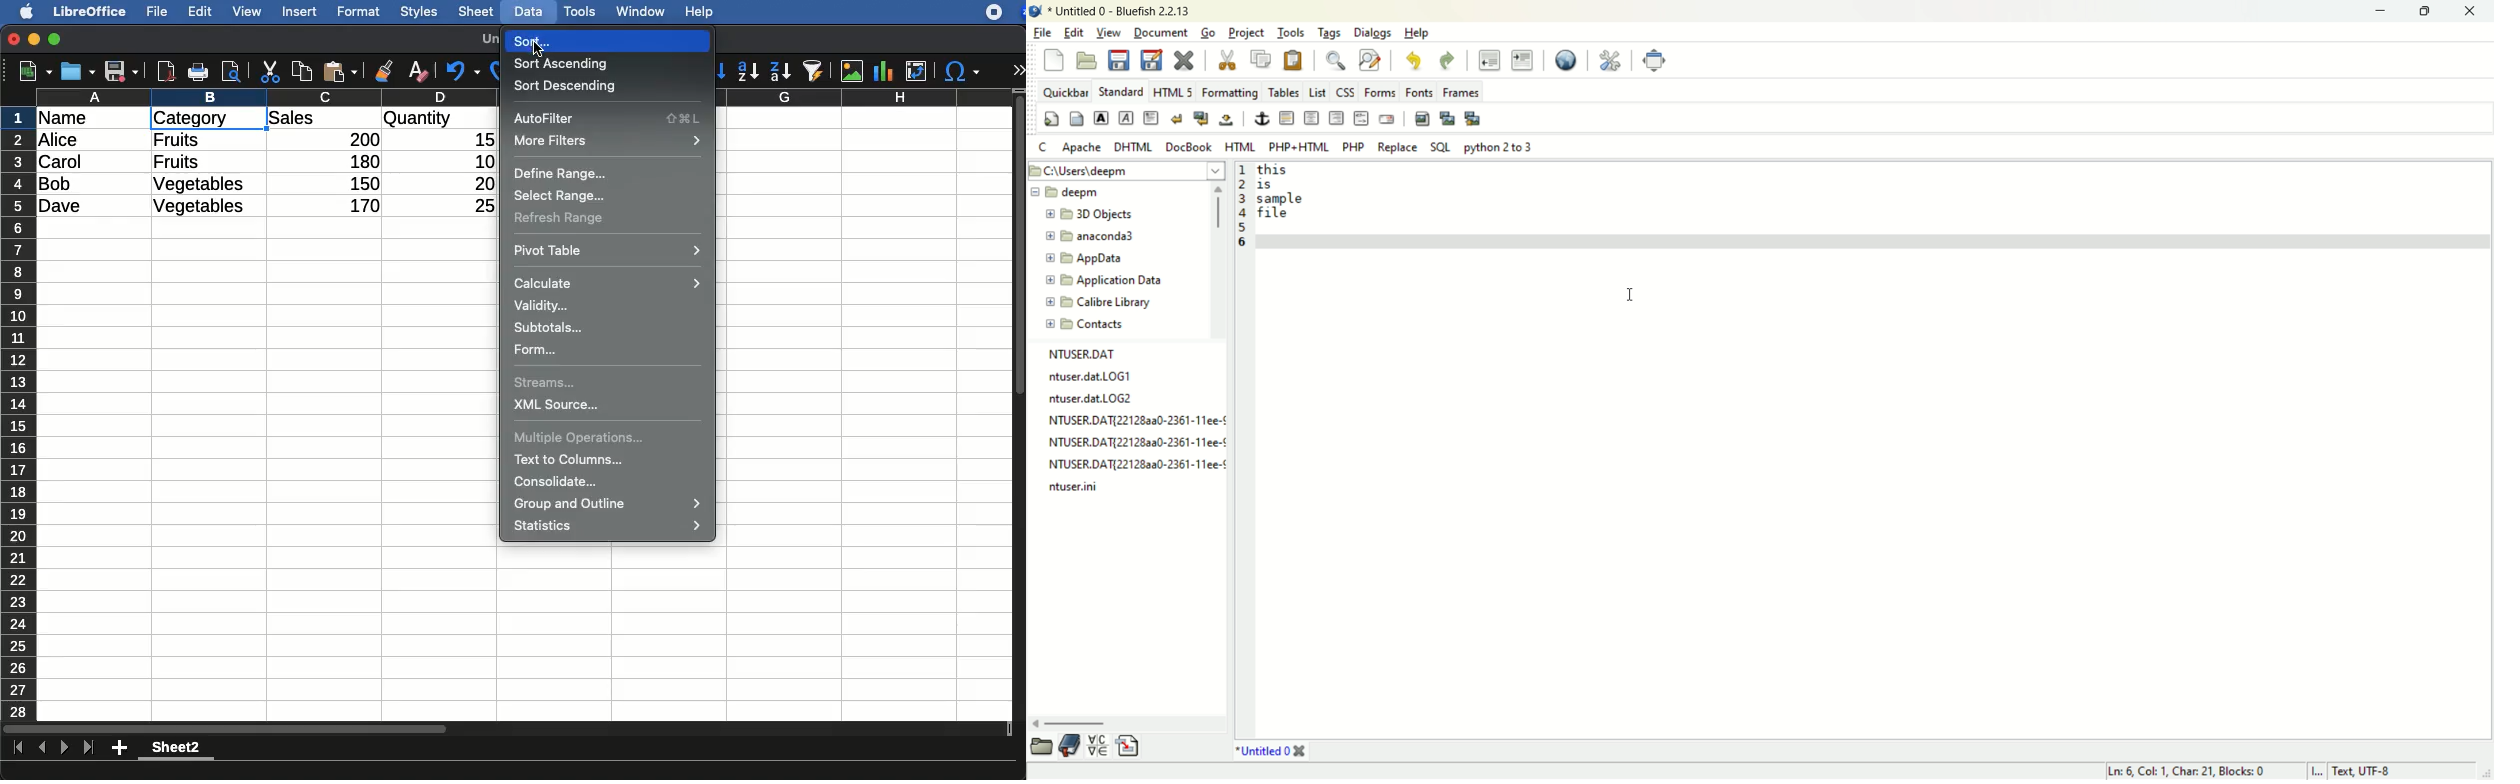 Image resolution: width=2520 pixels, height=784 pixels. I want to click on last sheet, so click(88, 748).